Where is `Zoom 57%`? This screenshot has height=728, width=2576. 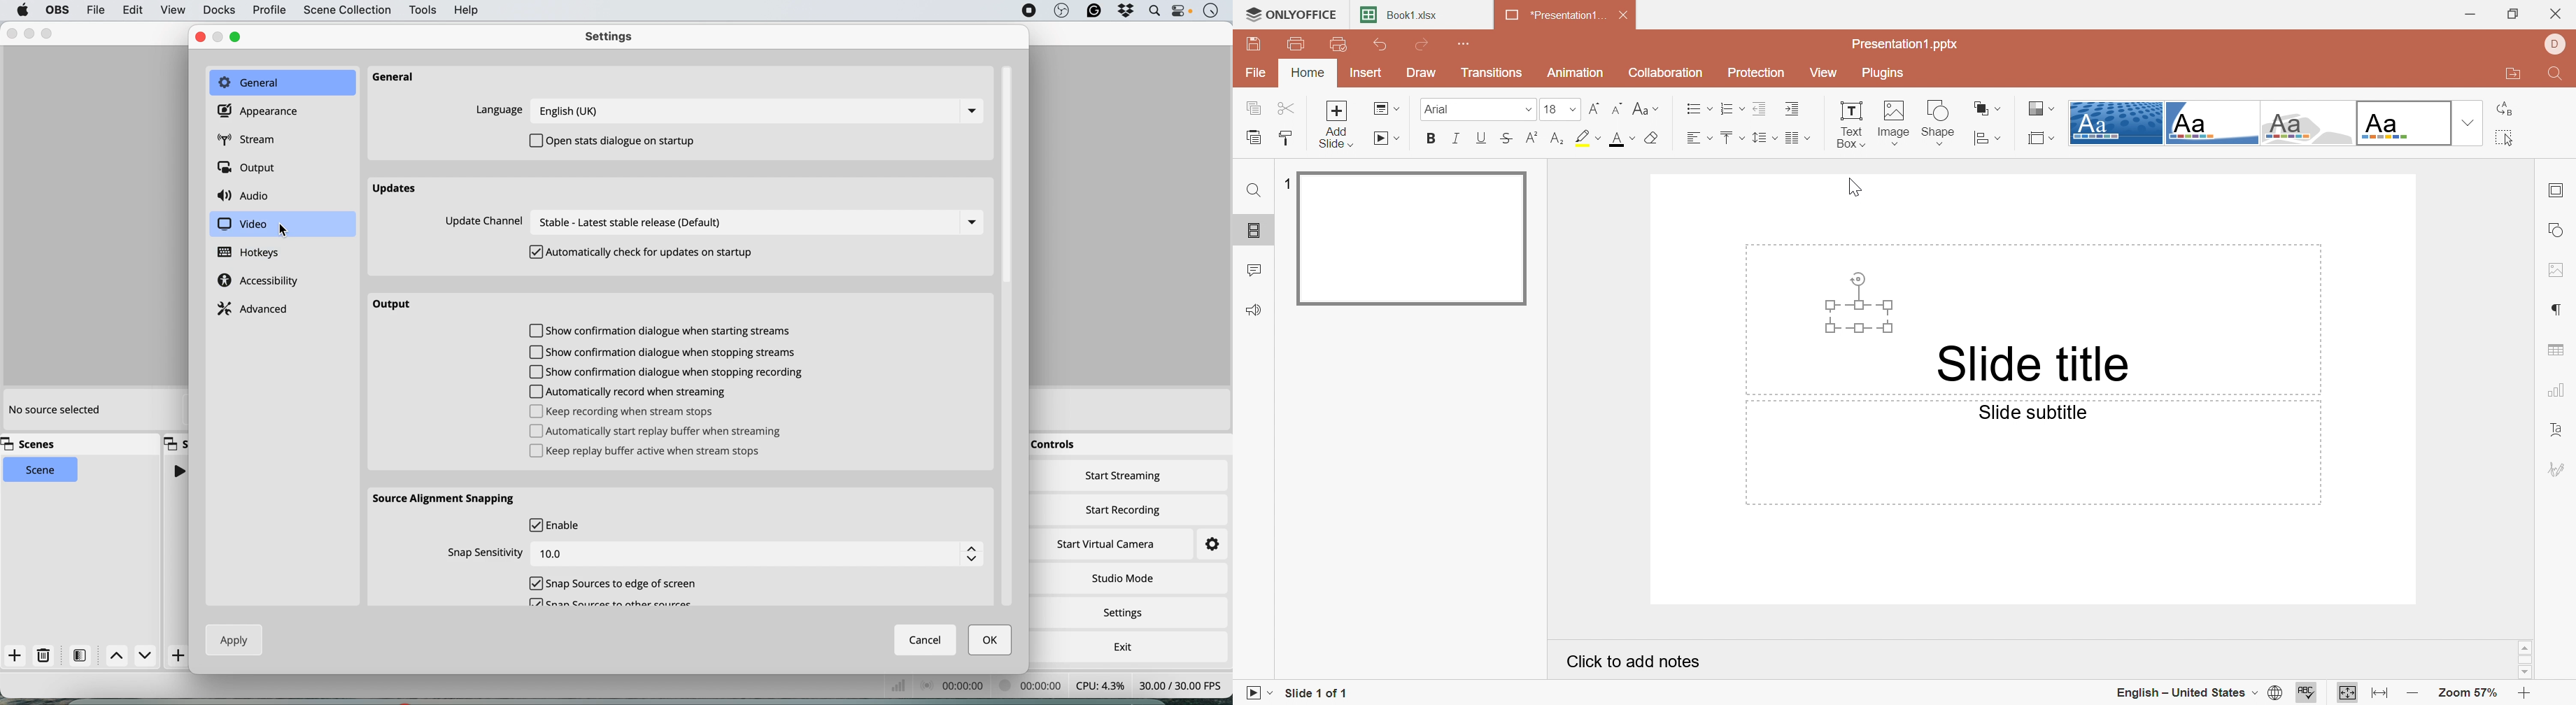
Zoom 57% is located at coordinates (2469, 692).